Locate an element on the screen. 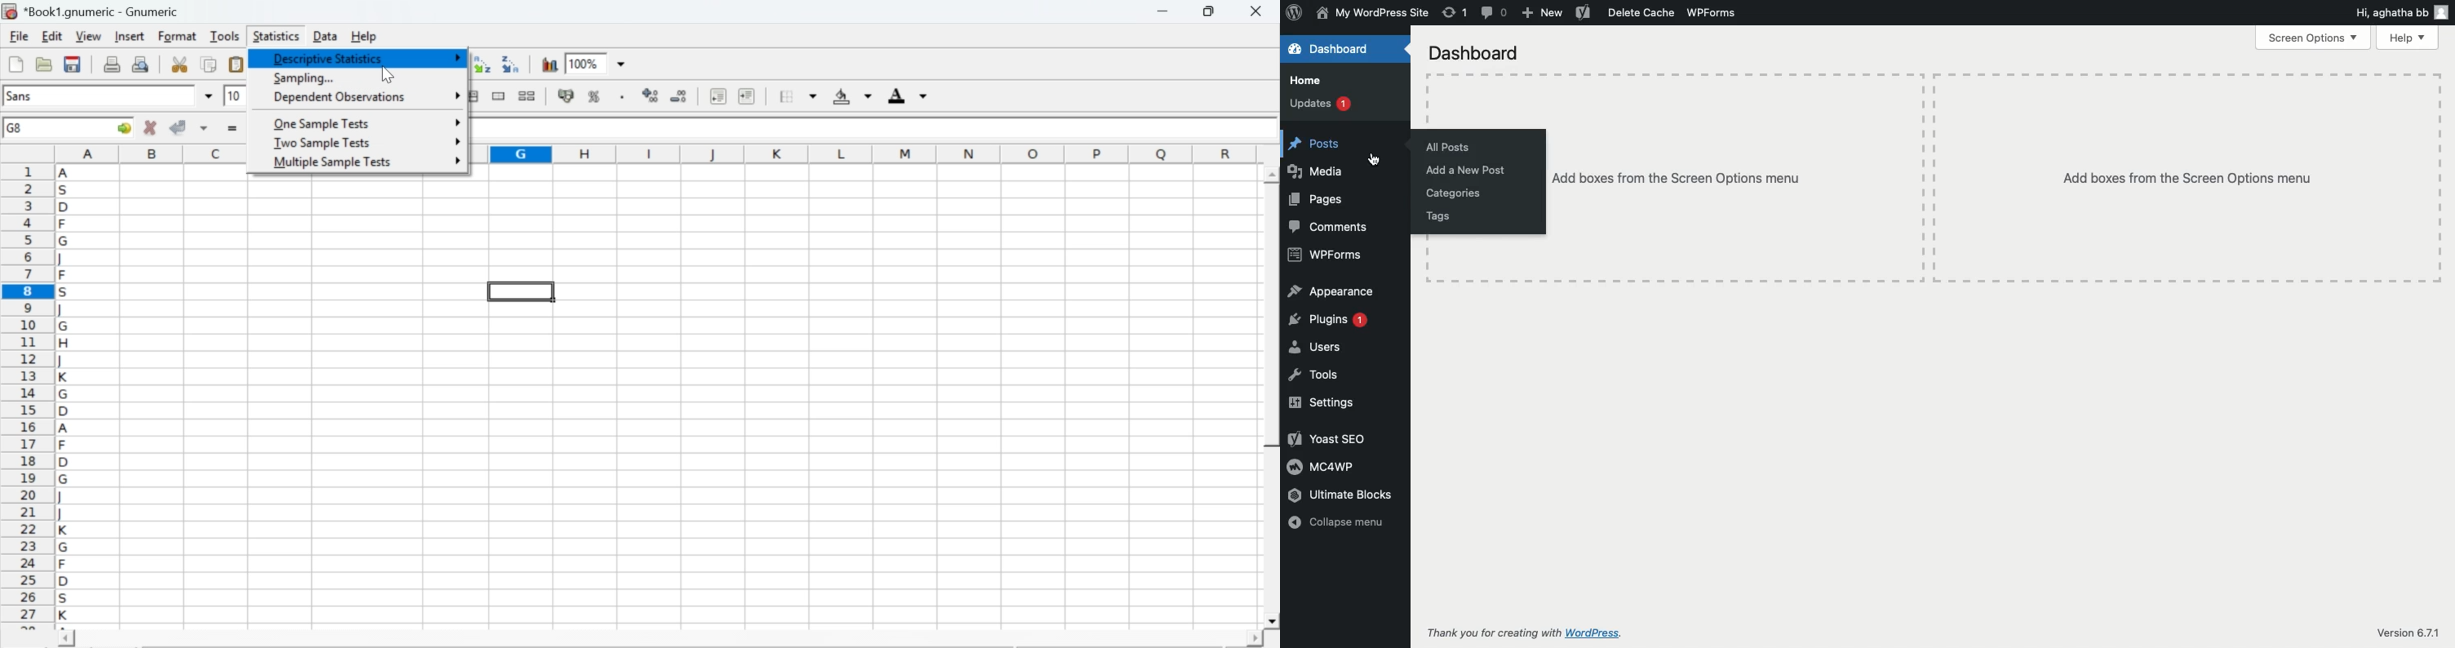 The width and height of the screenshot is (2464, 672). Sort the selected region in ascending order based on the first column selected is located at coordinates (485, 64).